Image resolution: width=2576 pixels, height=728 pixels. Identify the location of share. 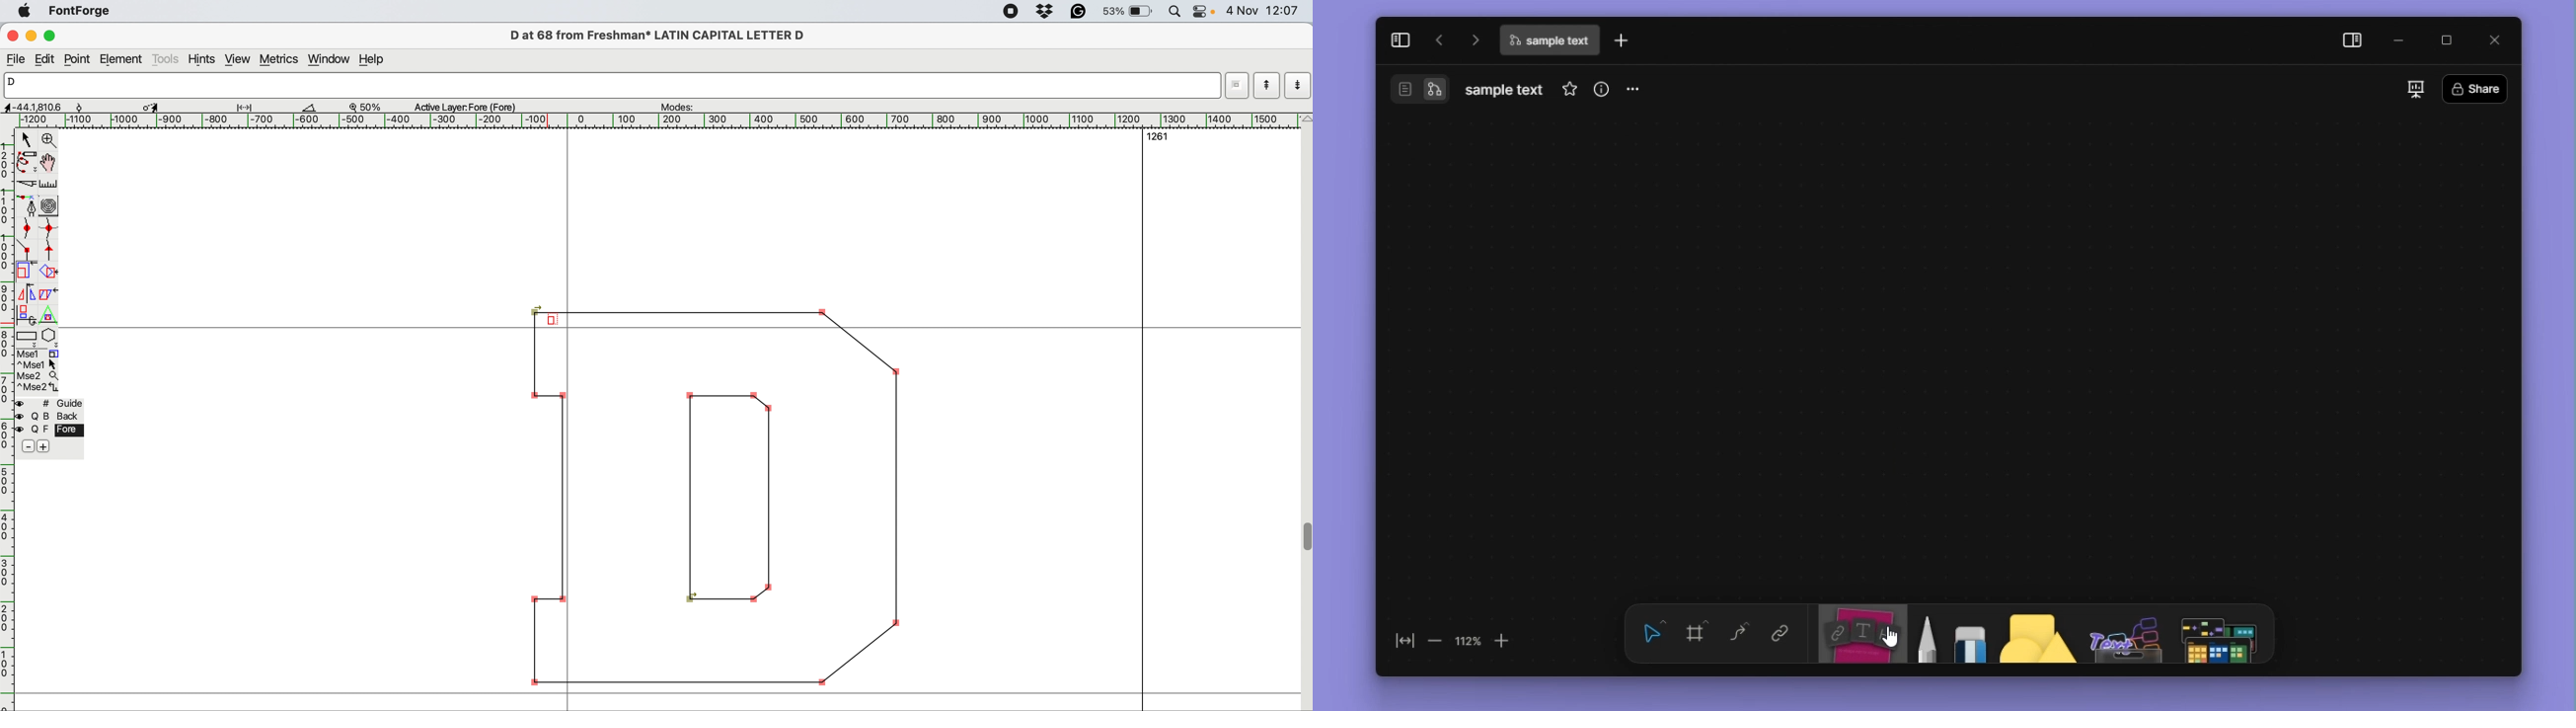
(2475, 88).